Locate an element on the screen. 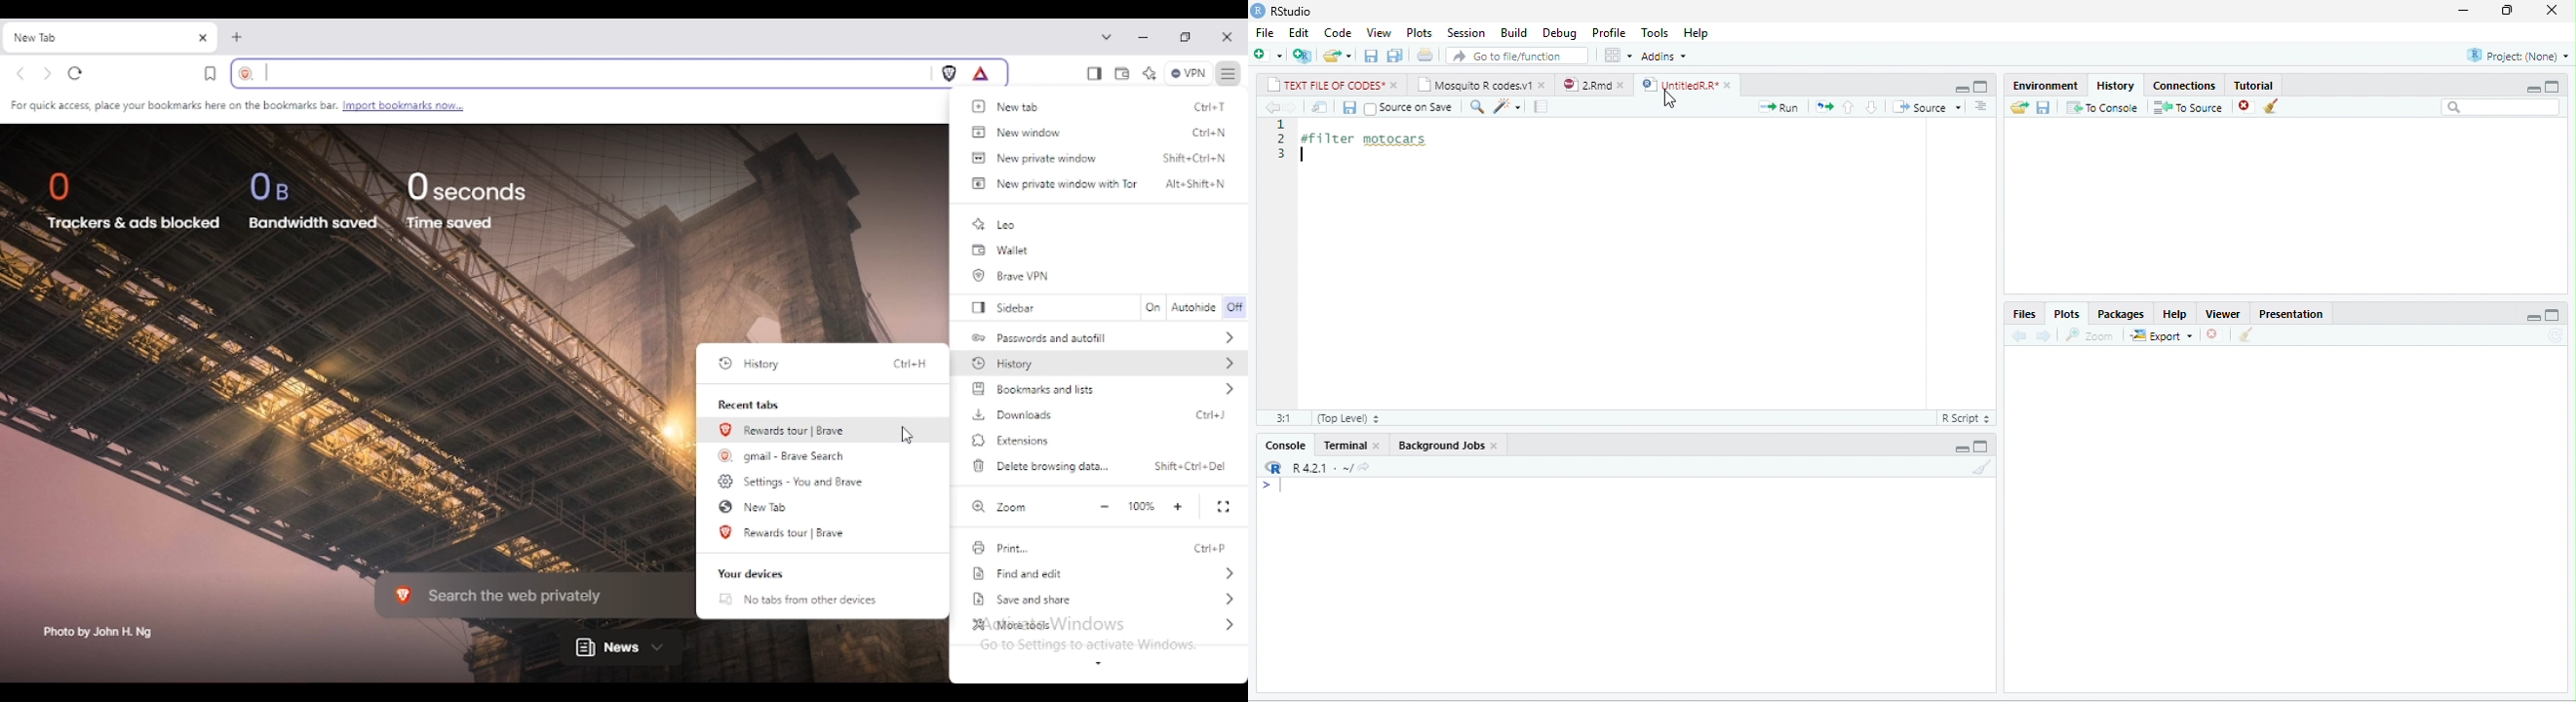  Edit is located at coordinates (1299, 32).